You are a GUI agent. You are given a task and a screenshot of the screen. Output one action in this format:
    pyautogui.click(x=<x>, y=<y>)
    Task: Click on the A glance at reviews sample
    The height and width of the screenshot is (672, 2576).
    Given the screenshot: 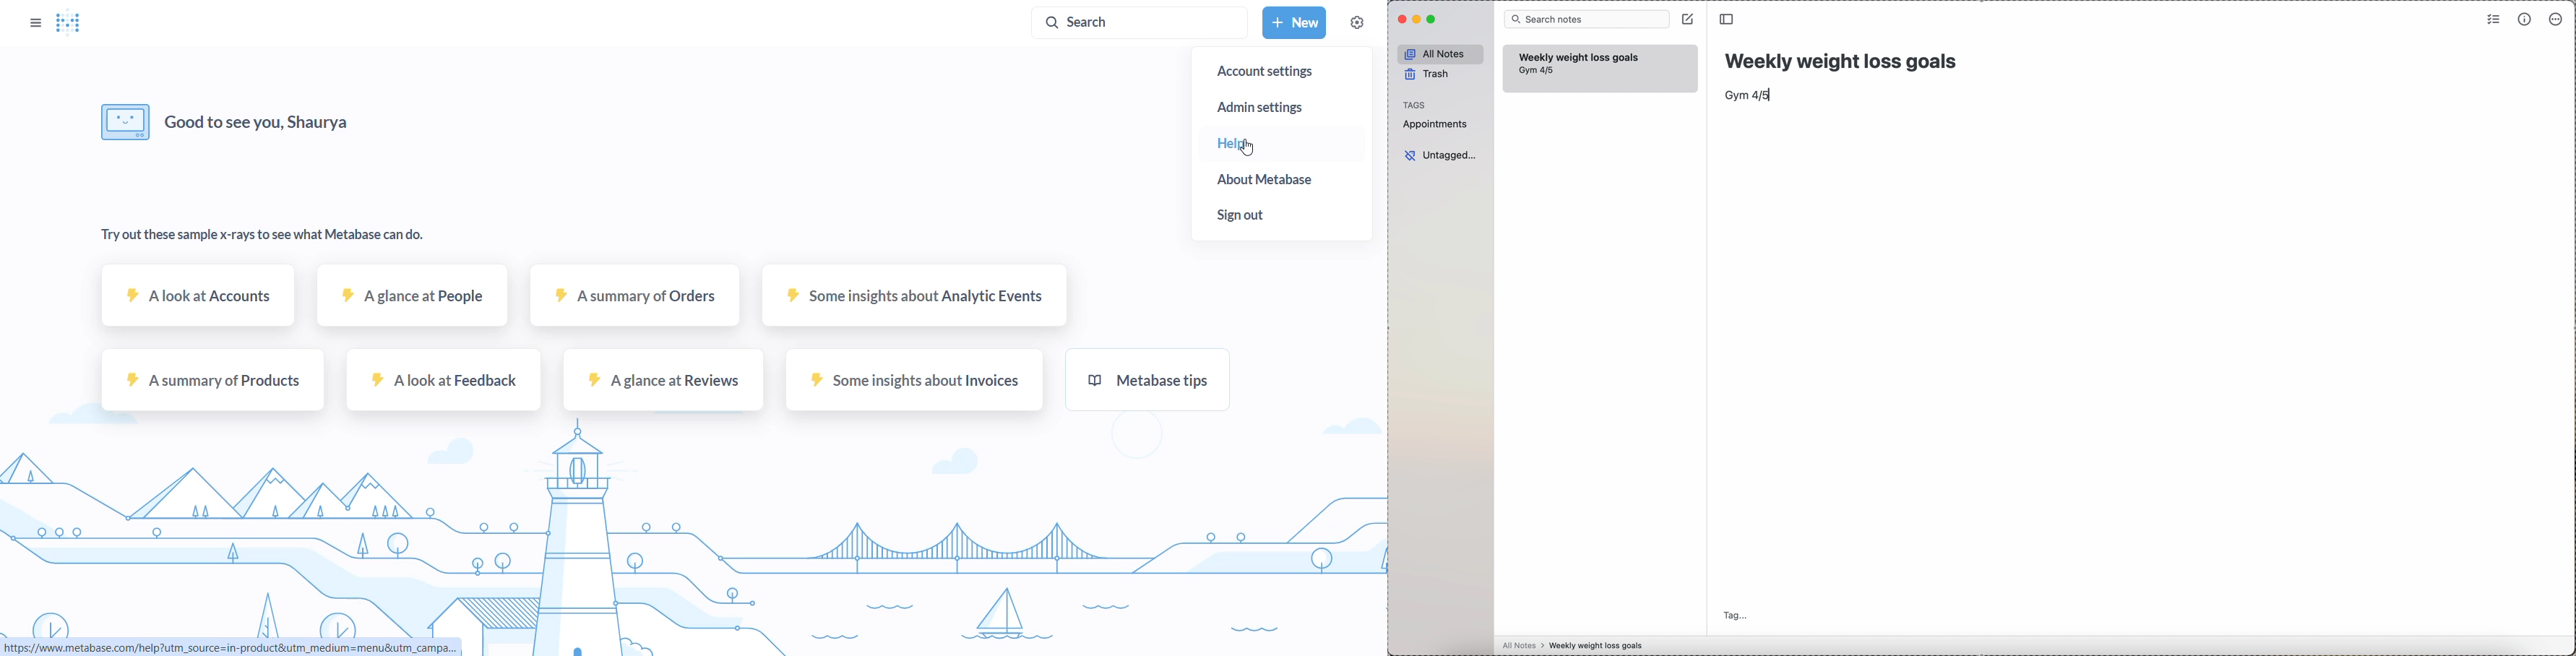 What is the action you would take?
    pyautogui.click(x=665, y=384)
    